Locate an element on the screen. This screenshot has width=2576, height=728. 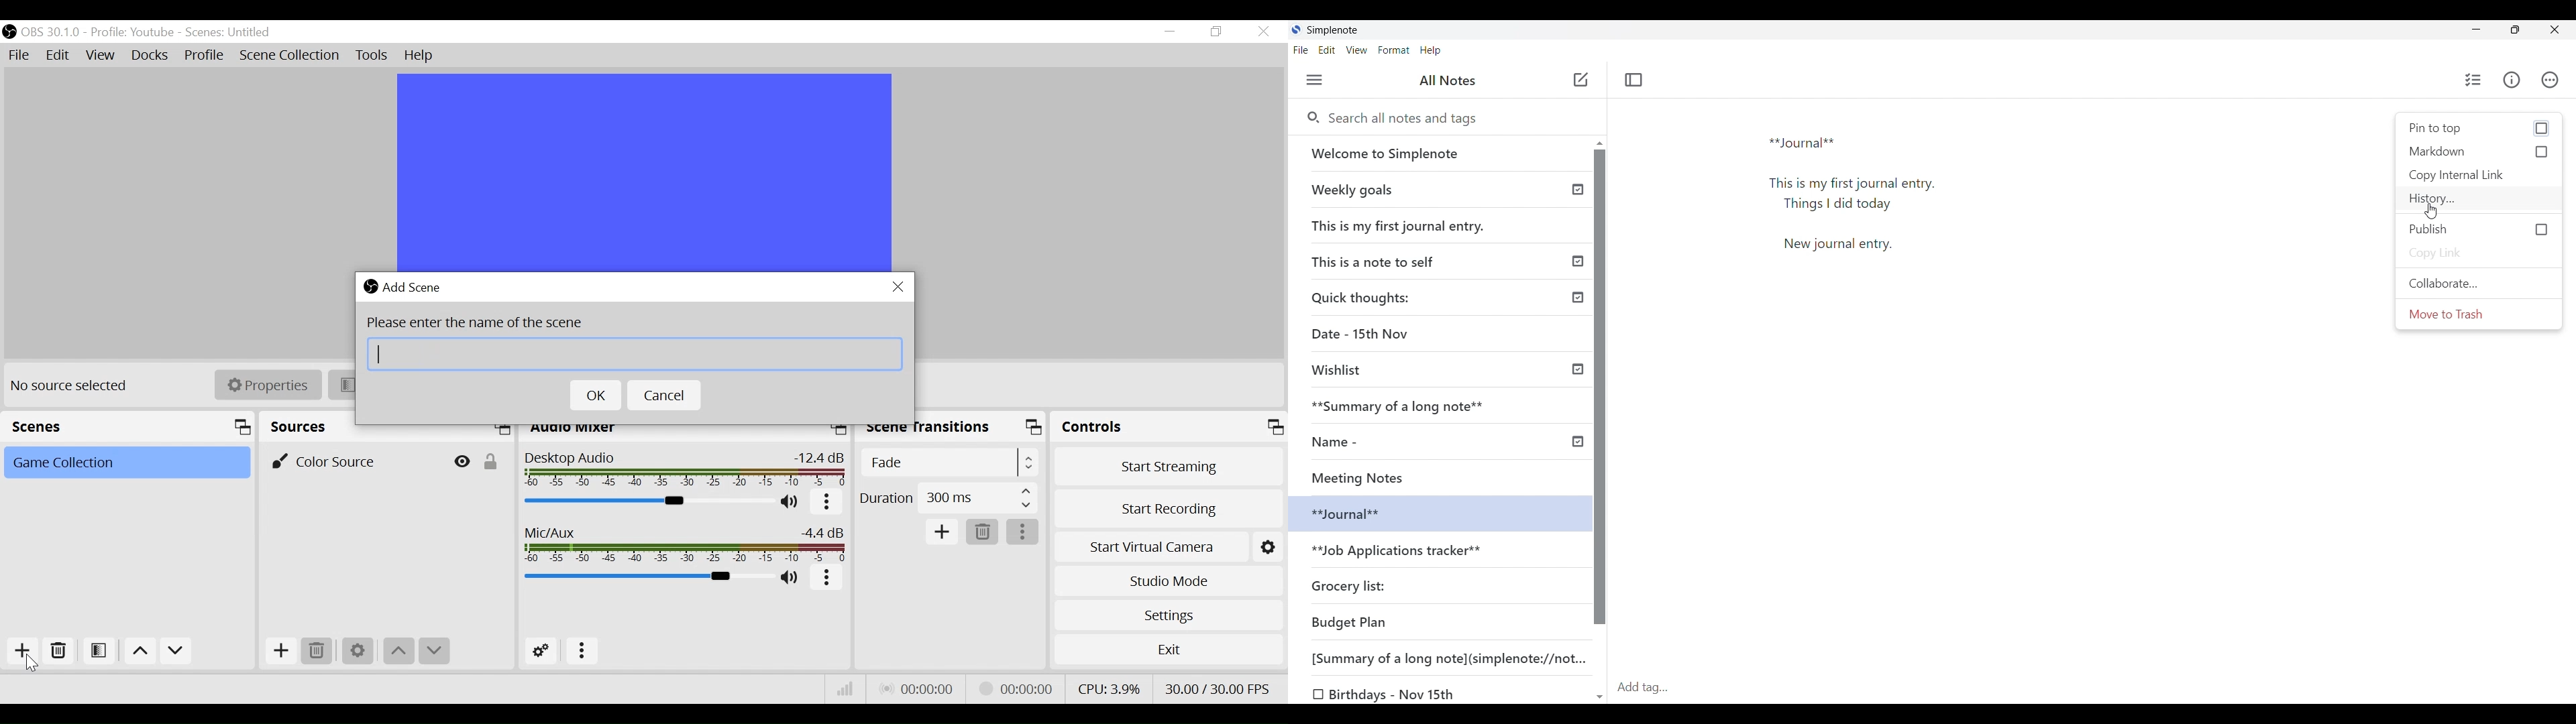
(un)mute is located at coordinates (792, 503).